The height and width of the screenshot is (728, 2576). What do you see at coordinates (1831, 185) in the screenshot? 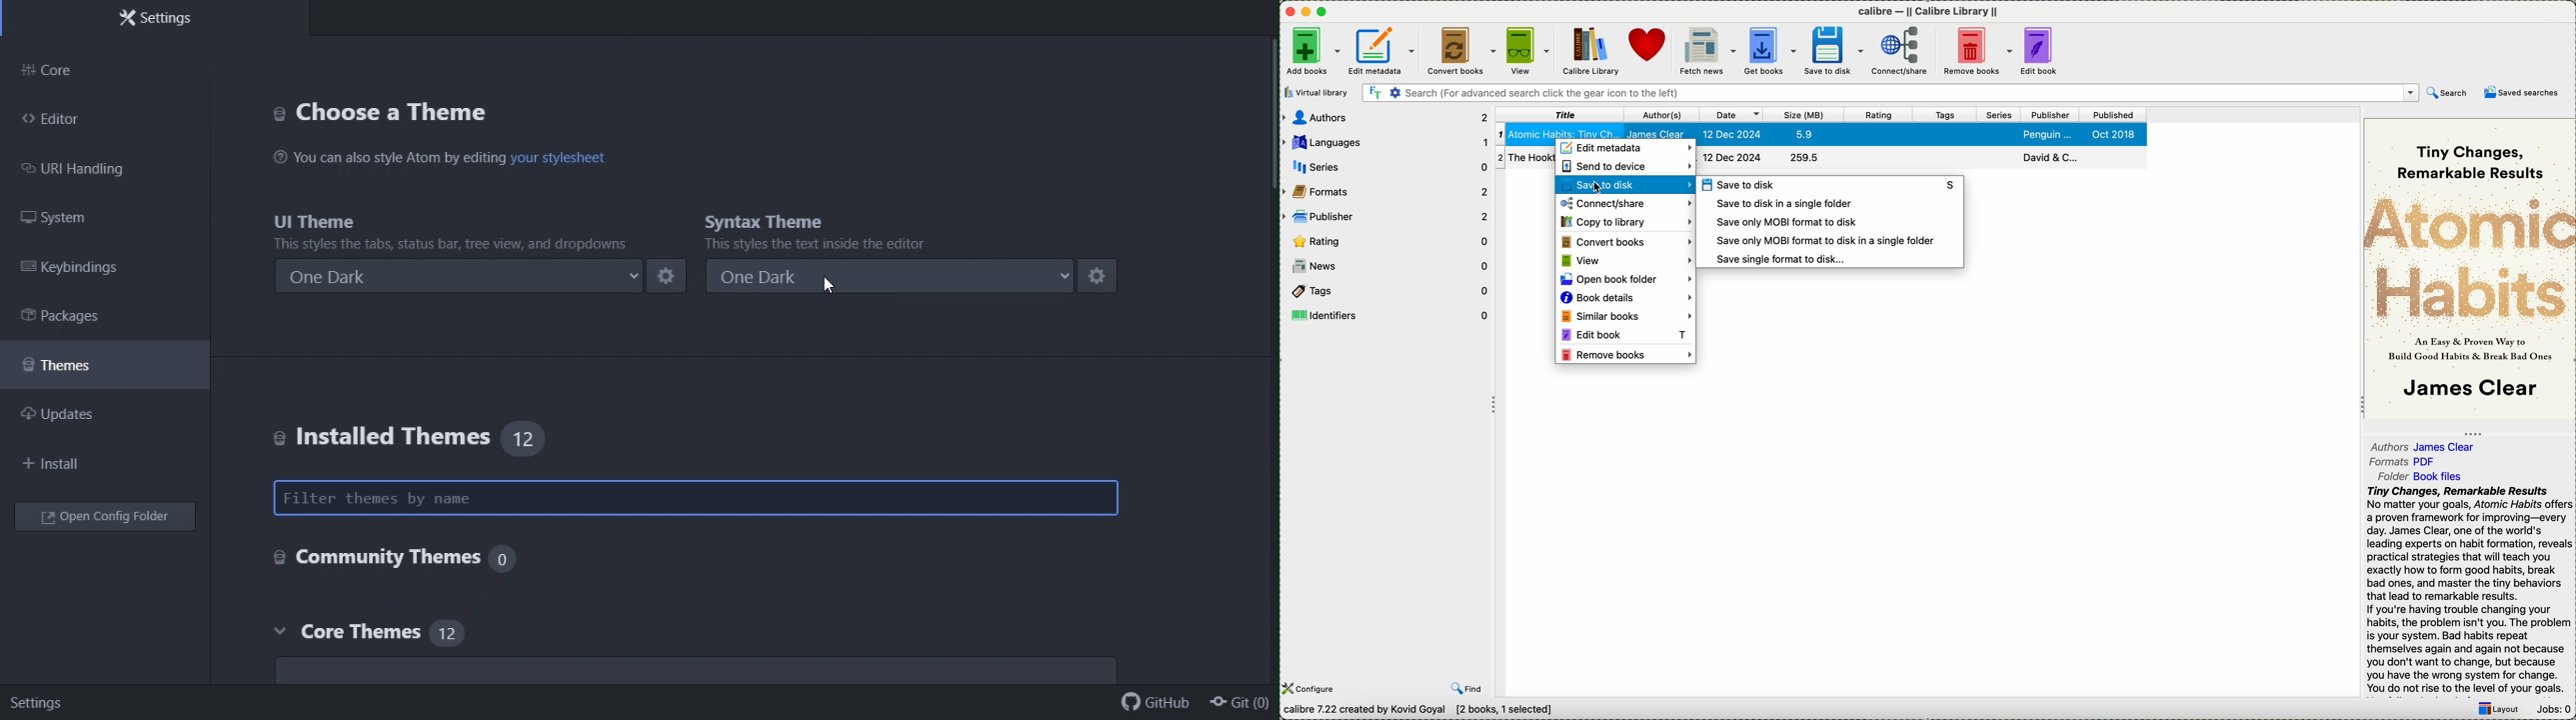
I see `save to disk` at bounding box center [1831, 185].